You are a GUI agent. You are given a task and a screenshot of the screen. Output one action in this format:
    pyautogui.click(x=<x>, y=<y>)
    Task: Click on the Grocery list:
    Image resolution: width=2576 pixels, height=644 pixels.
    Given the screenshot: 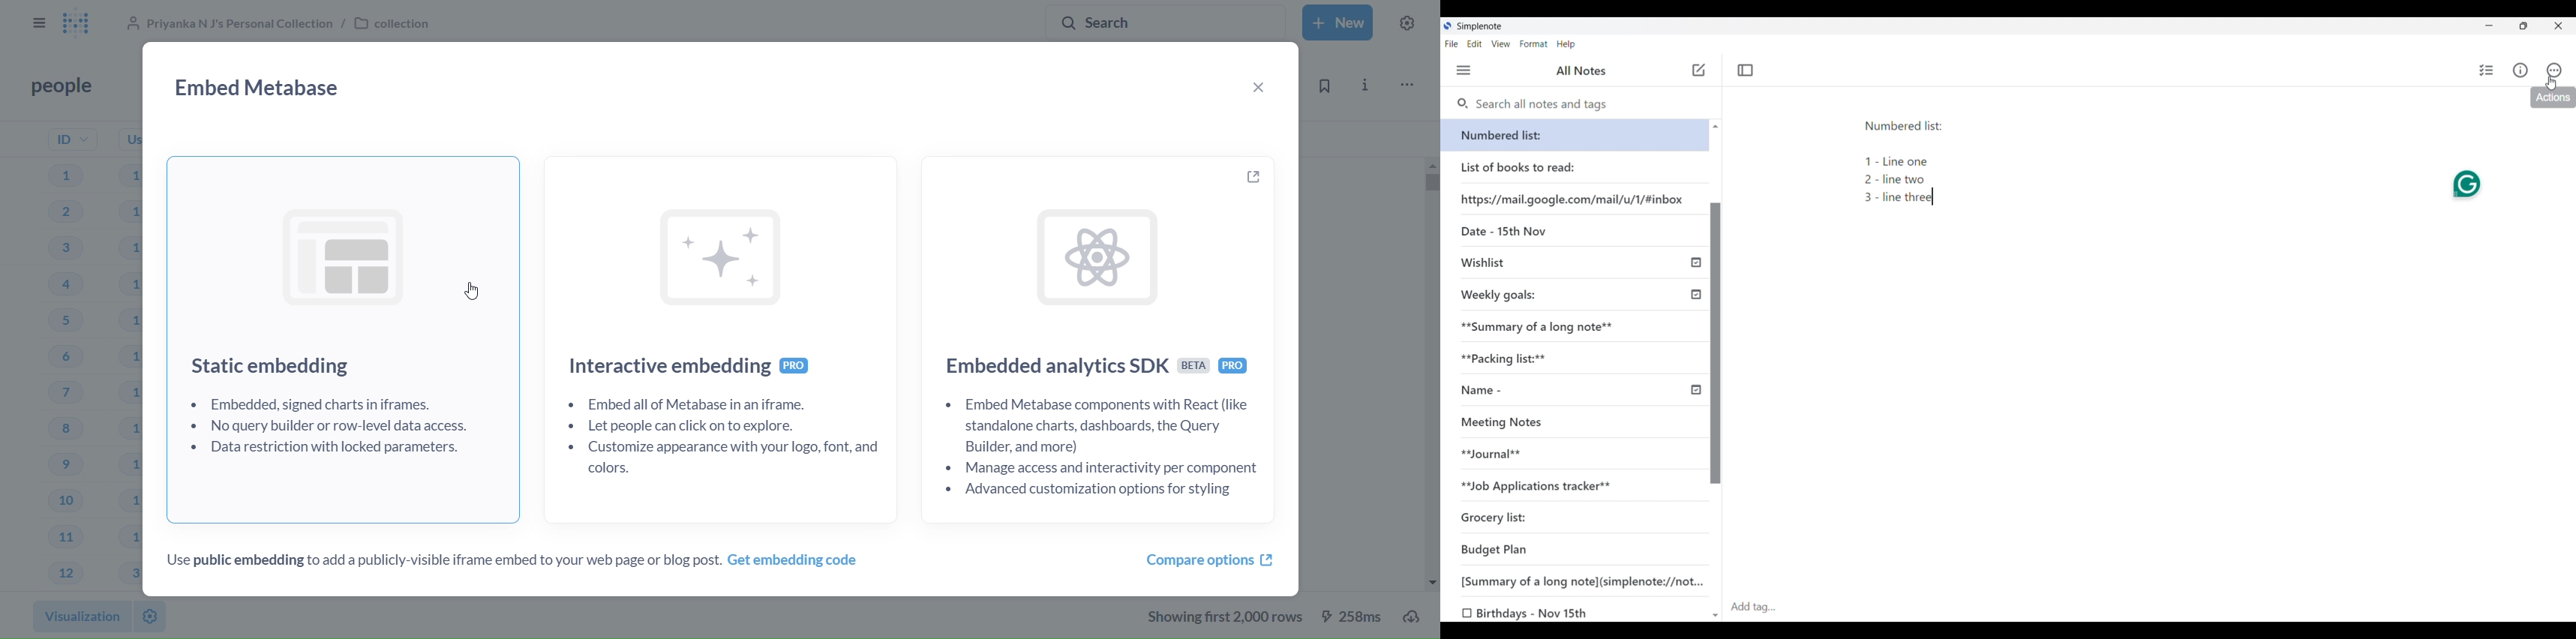 What is the action you would take?
    pyautogui.click(x=1508, y=521)
    